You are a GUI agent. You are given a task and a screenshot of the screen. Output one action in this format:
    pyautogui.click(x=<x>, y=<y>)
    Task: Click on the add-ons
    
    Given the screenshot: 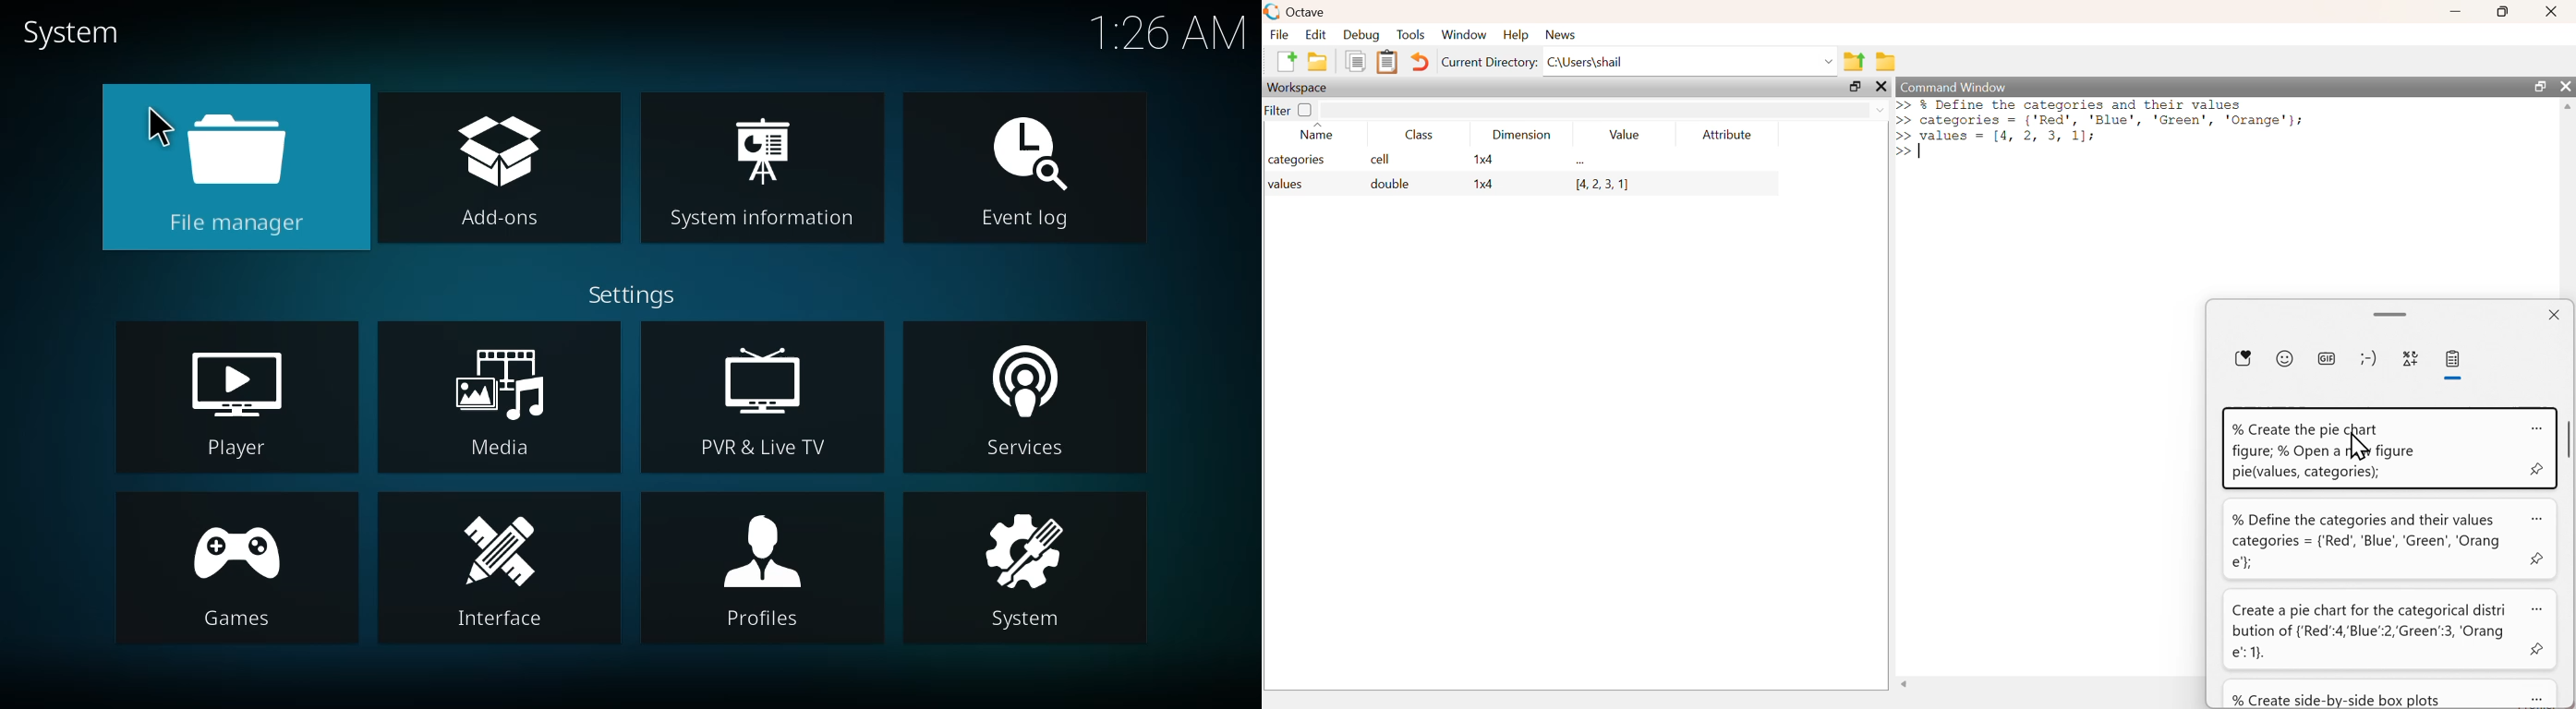 What is the action you would take?
    pyautogui.click(x=497, y=170)
    